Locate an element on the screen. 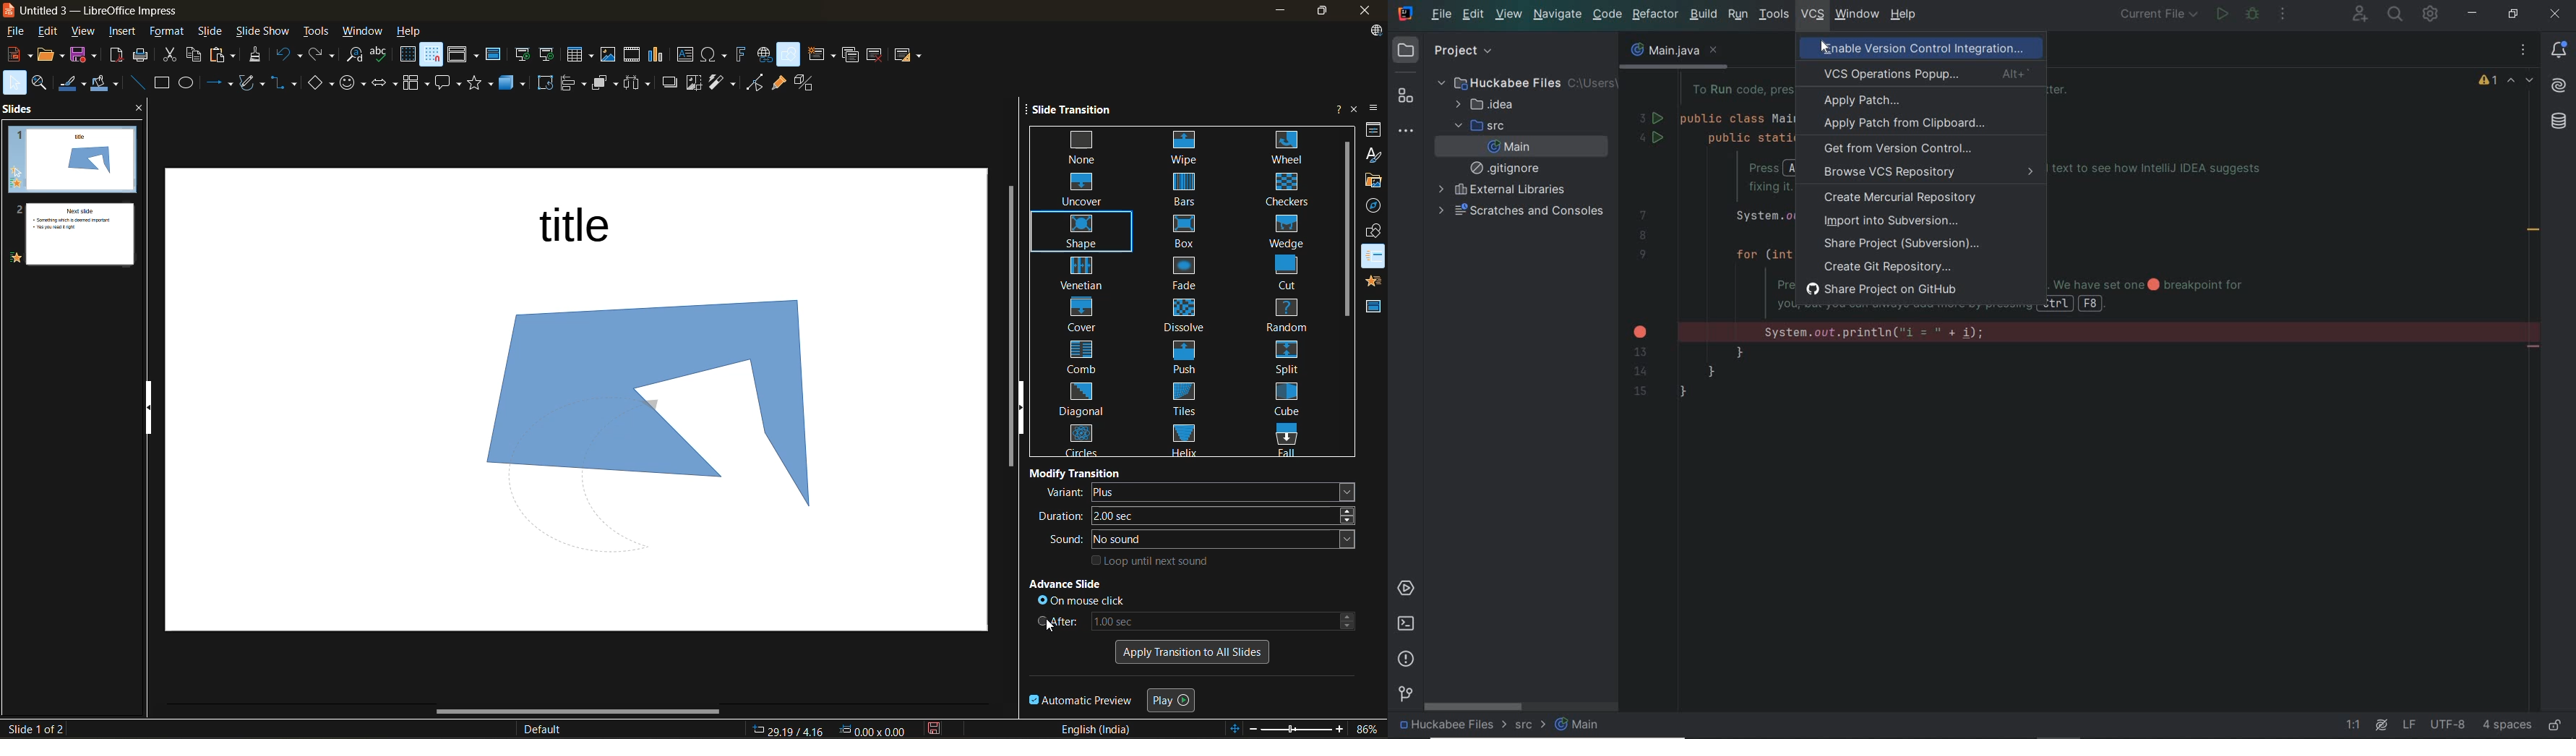 The image size is (2576, 756). save is located at coordinates (87, 56).